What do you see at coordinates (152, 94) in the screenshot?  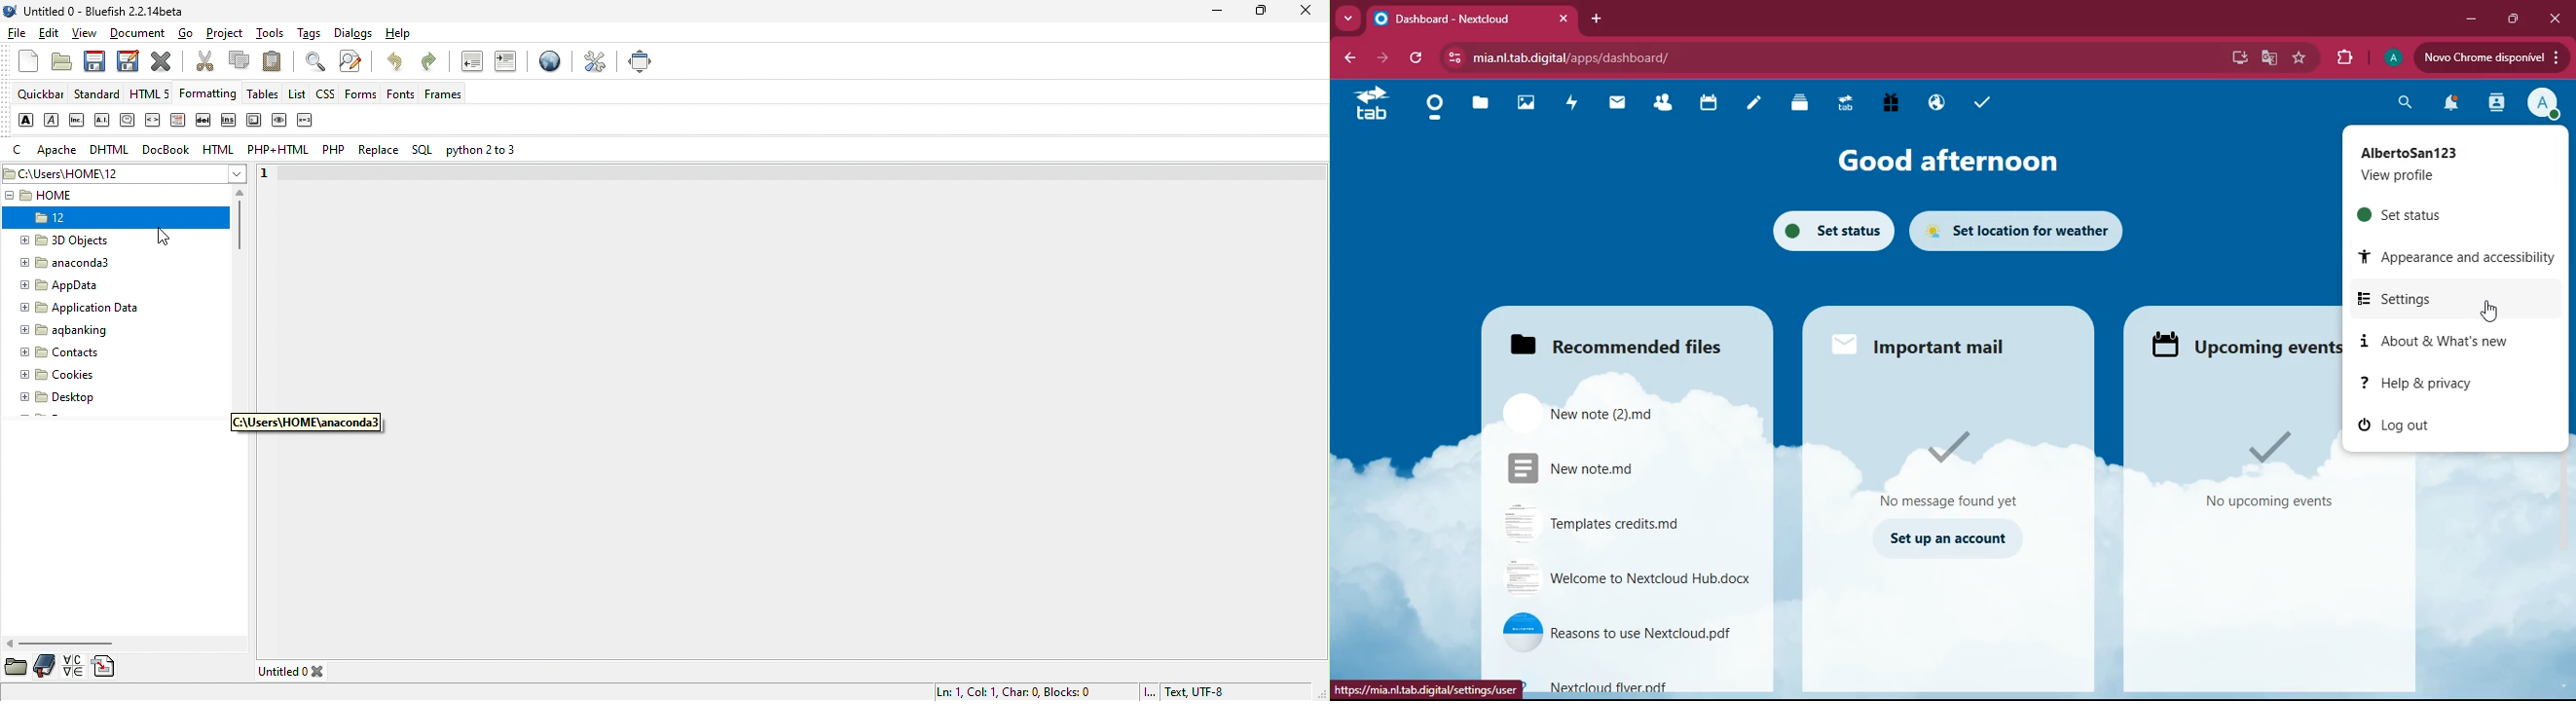 I see `html5` at bounding box center [152, 94].